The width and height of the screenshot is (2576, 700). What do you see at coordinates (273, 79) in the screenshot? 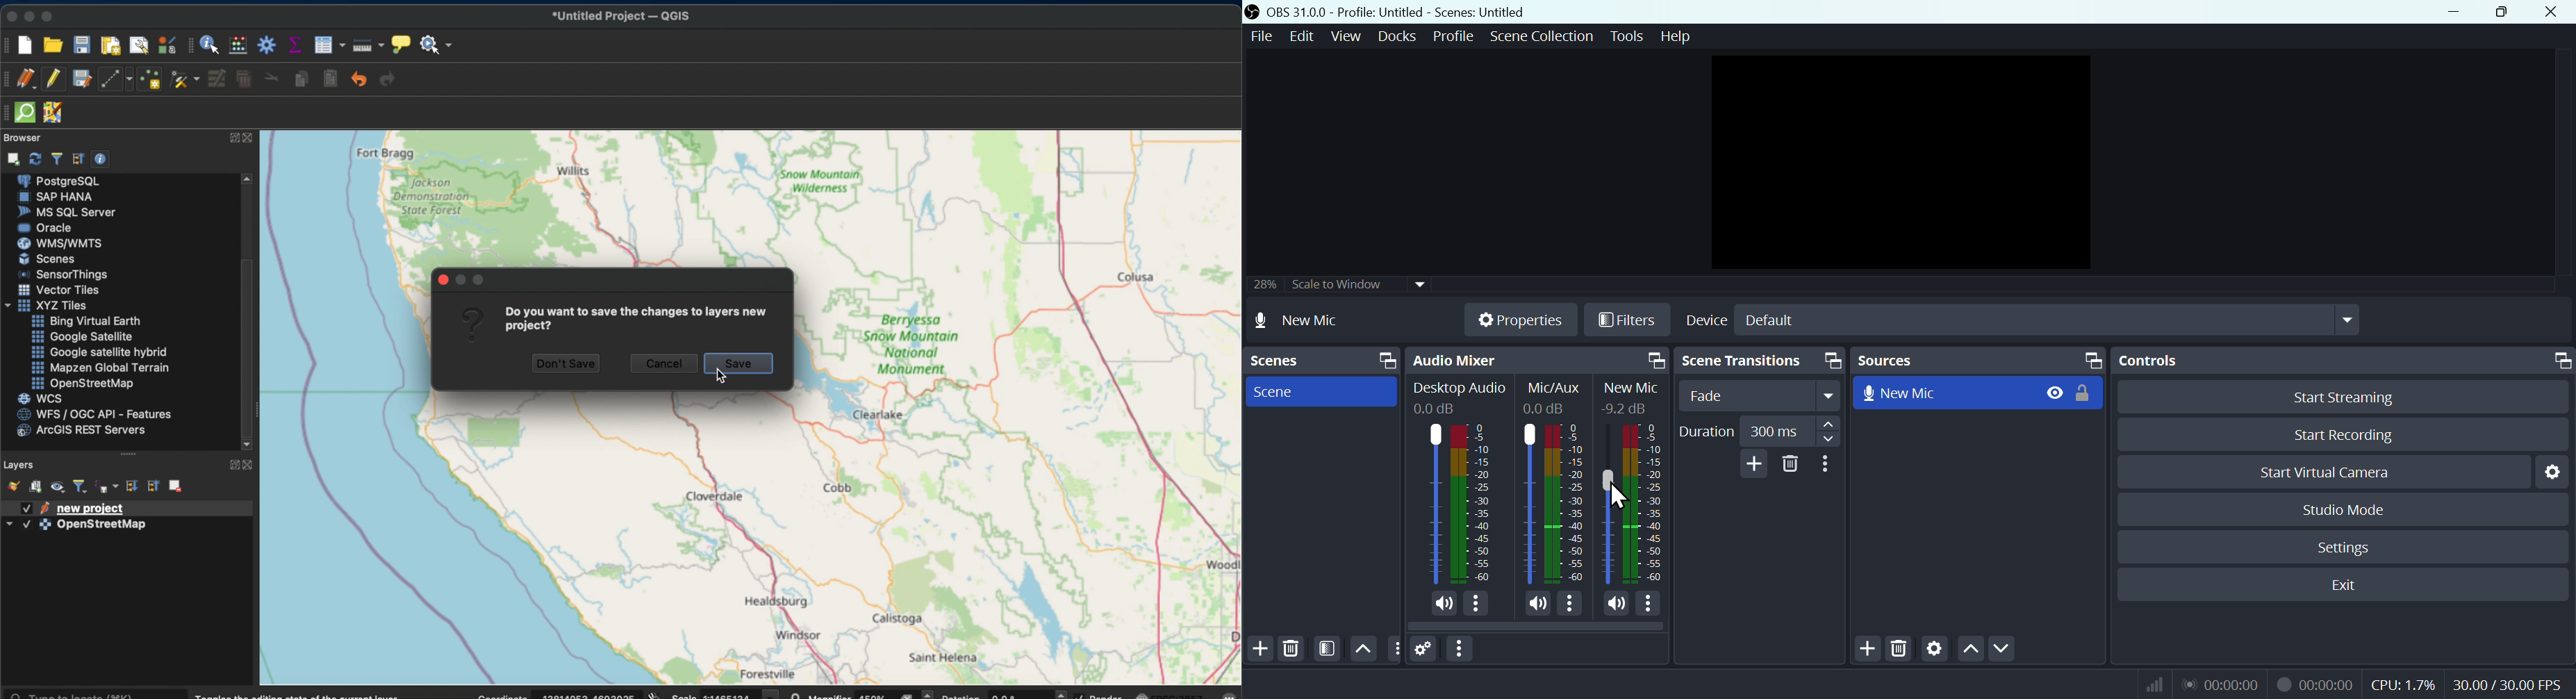
I see `cut features` at bounding box center [273, 79].